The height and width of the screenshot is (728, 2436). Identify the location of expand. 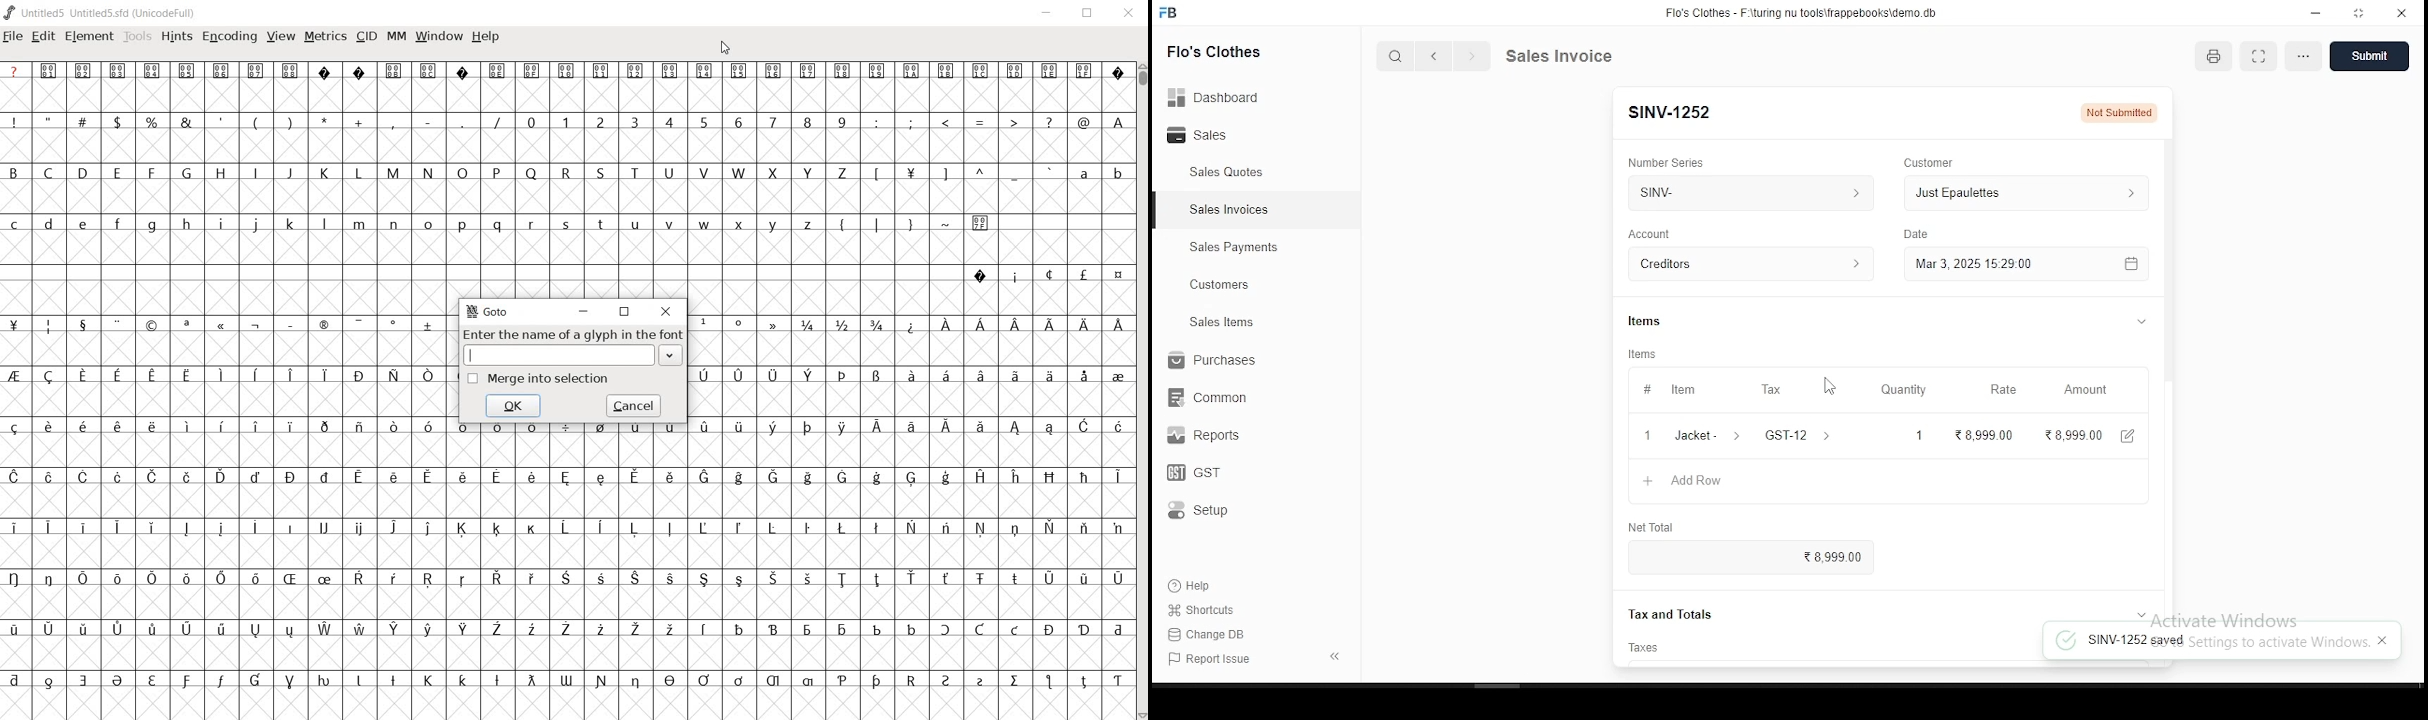
(1330, 654).